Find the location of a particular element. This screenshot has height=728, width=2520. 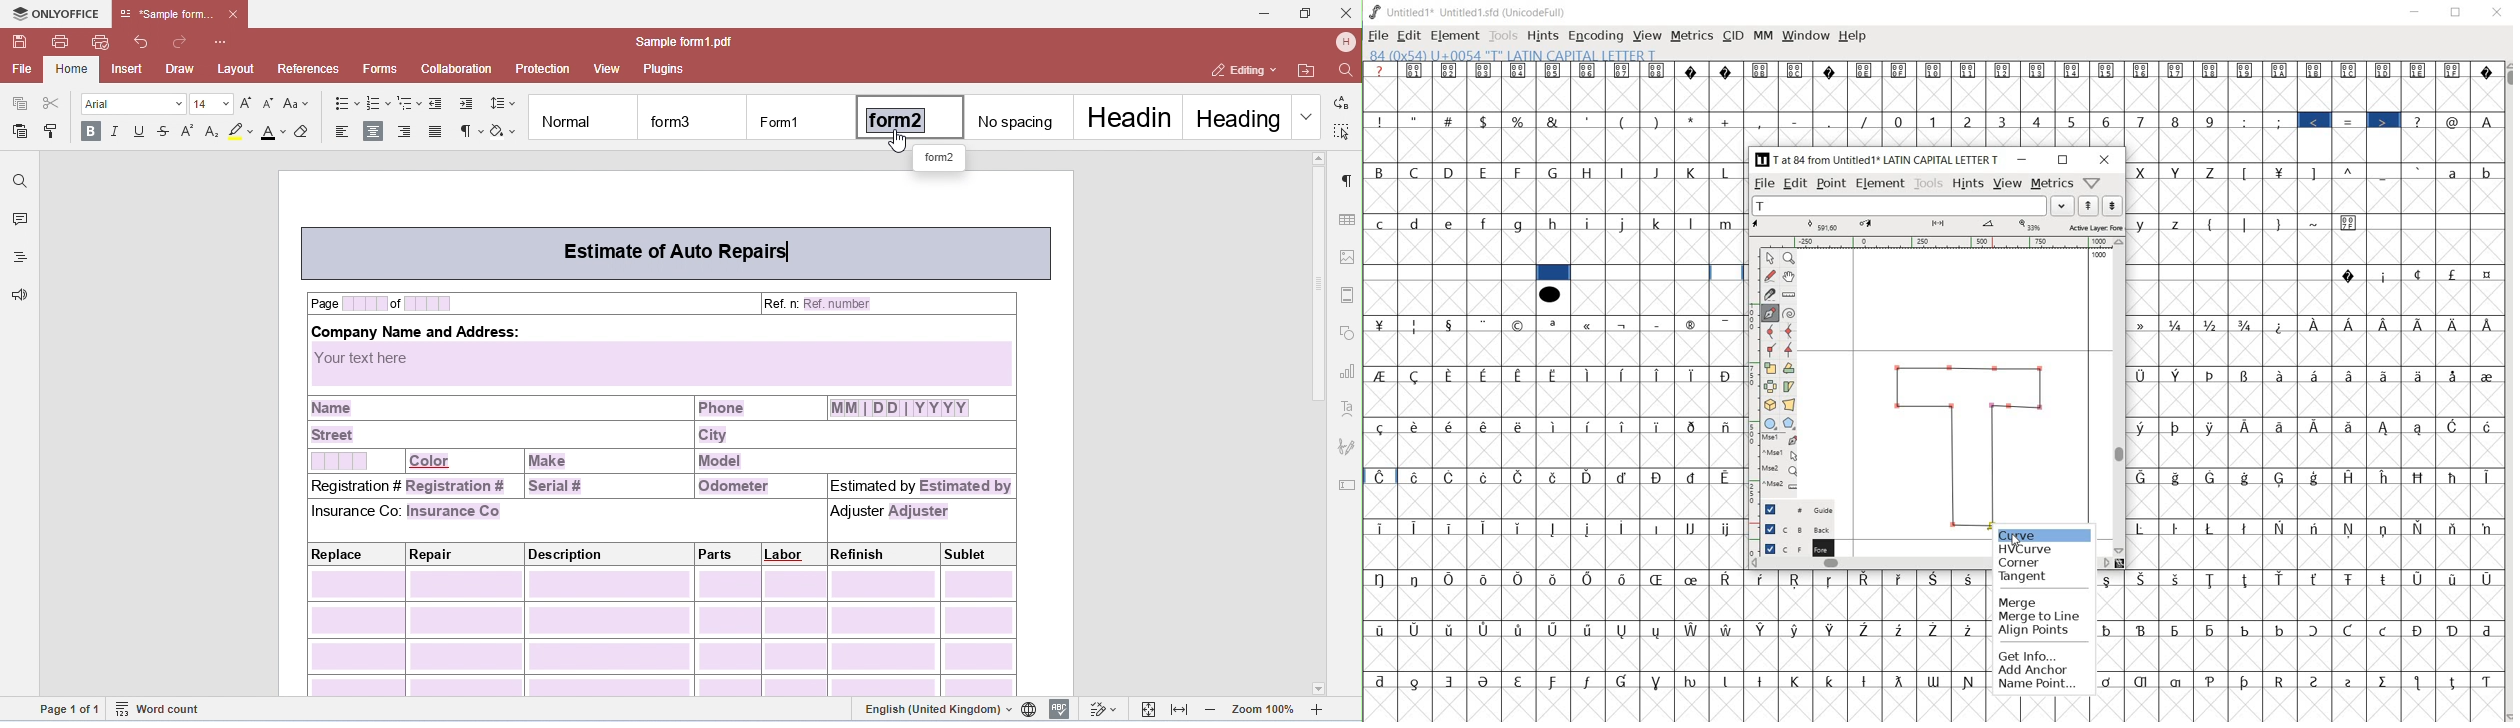

Symbol is located at coordinates (2485, 630).